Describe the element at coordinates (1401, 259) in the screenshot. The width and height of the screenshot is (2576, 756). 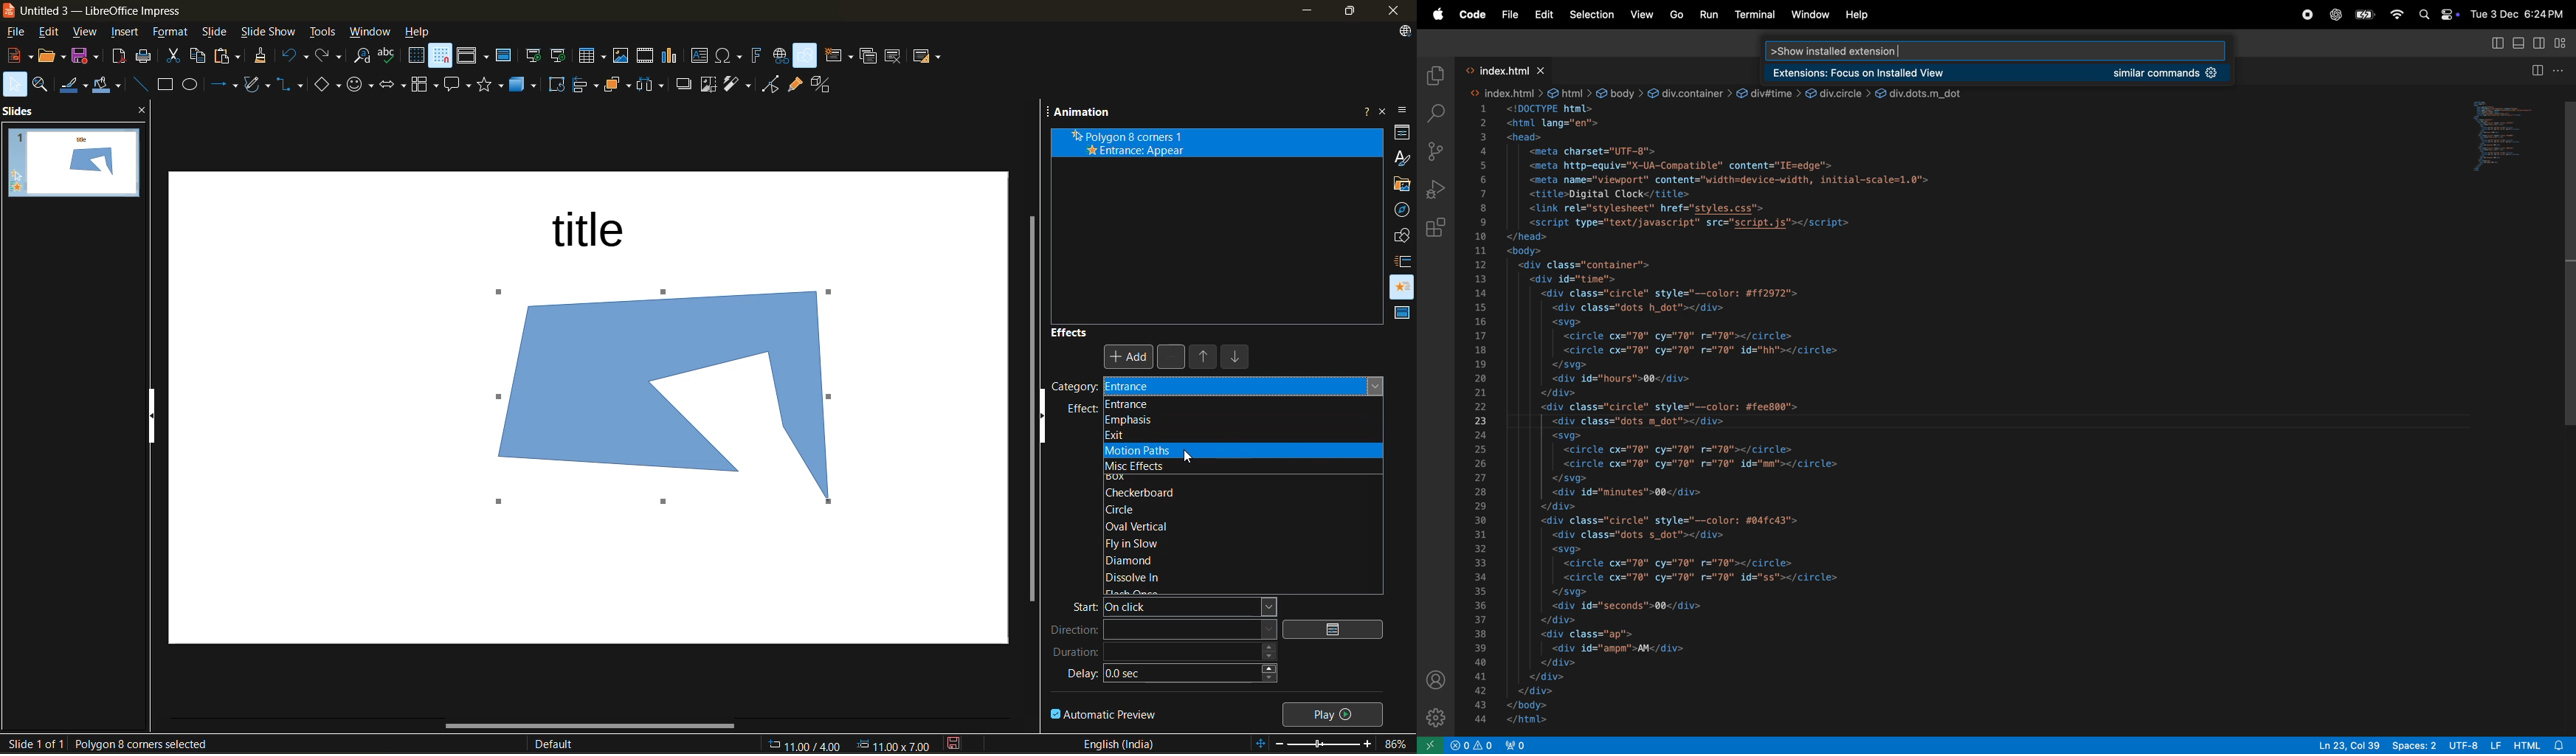
I see `slide transition` at that location.